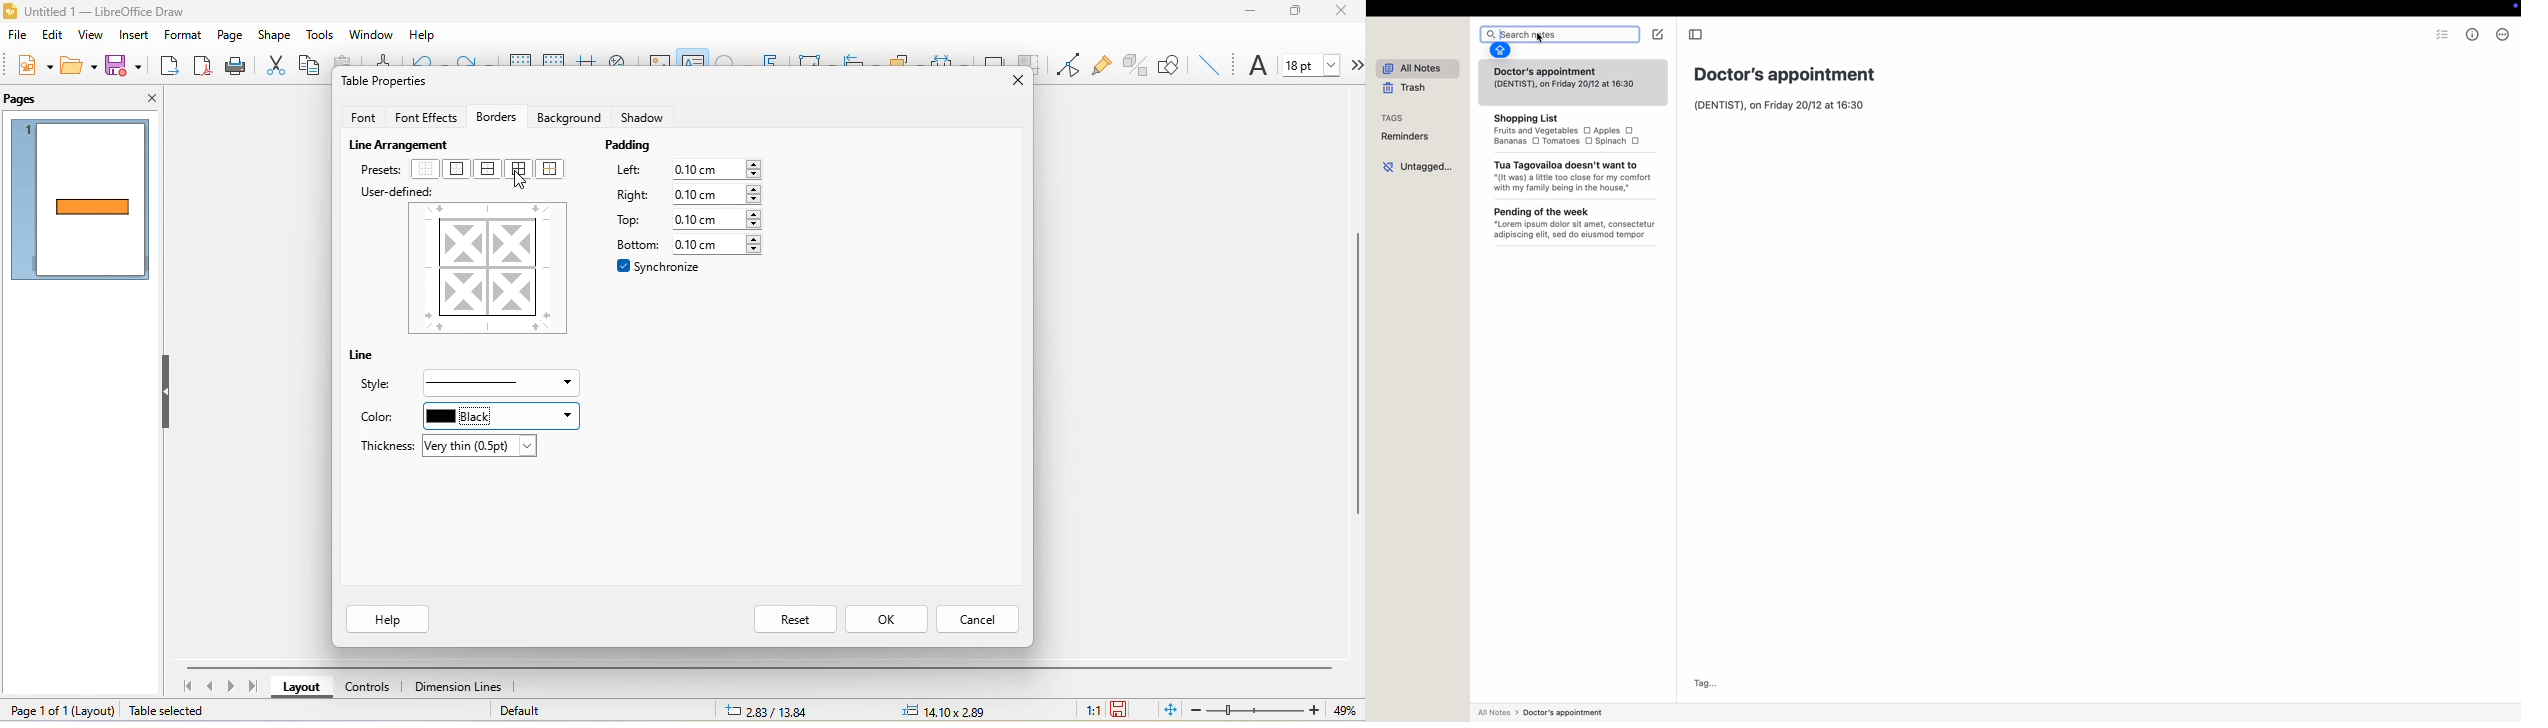  I want to click on cut, so click(272, 65).